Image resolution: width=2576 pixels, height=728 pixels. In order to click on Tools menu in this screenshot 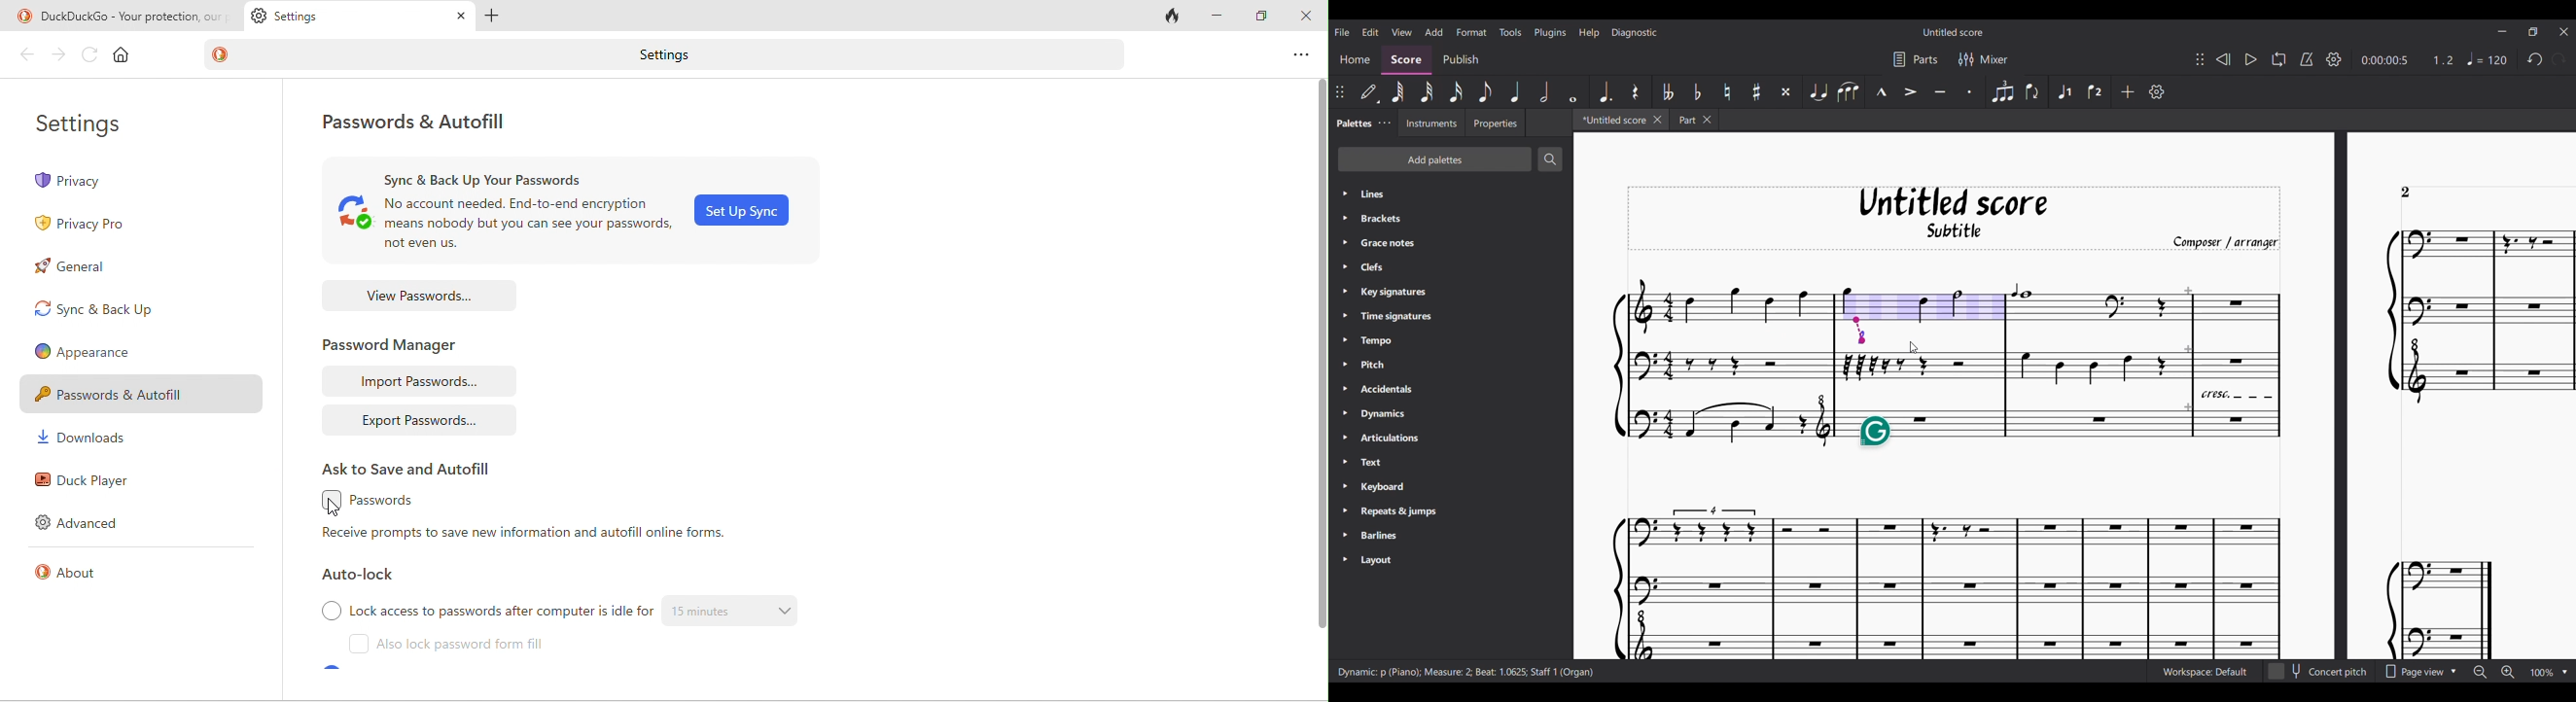, I will do `click(1510, 32)`.